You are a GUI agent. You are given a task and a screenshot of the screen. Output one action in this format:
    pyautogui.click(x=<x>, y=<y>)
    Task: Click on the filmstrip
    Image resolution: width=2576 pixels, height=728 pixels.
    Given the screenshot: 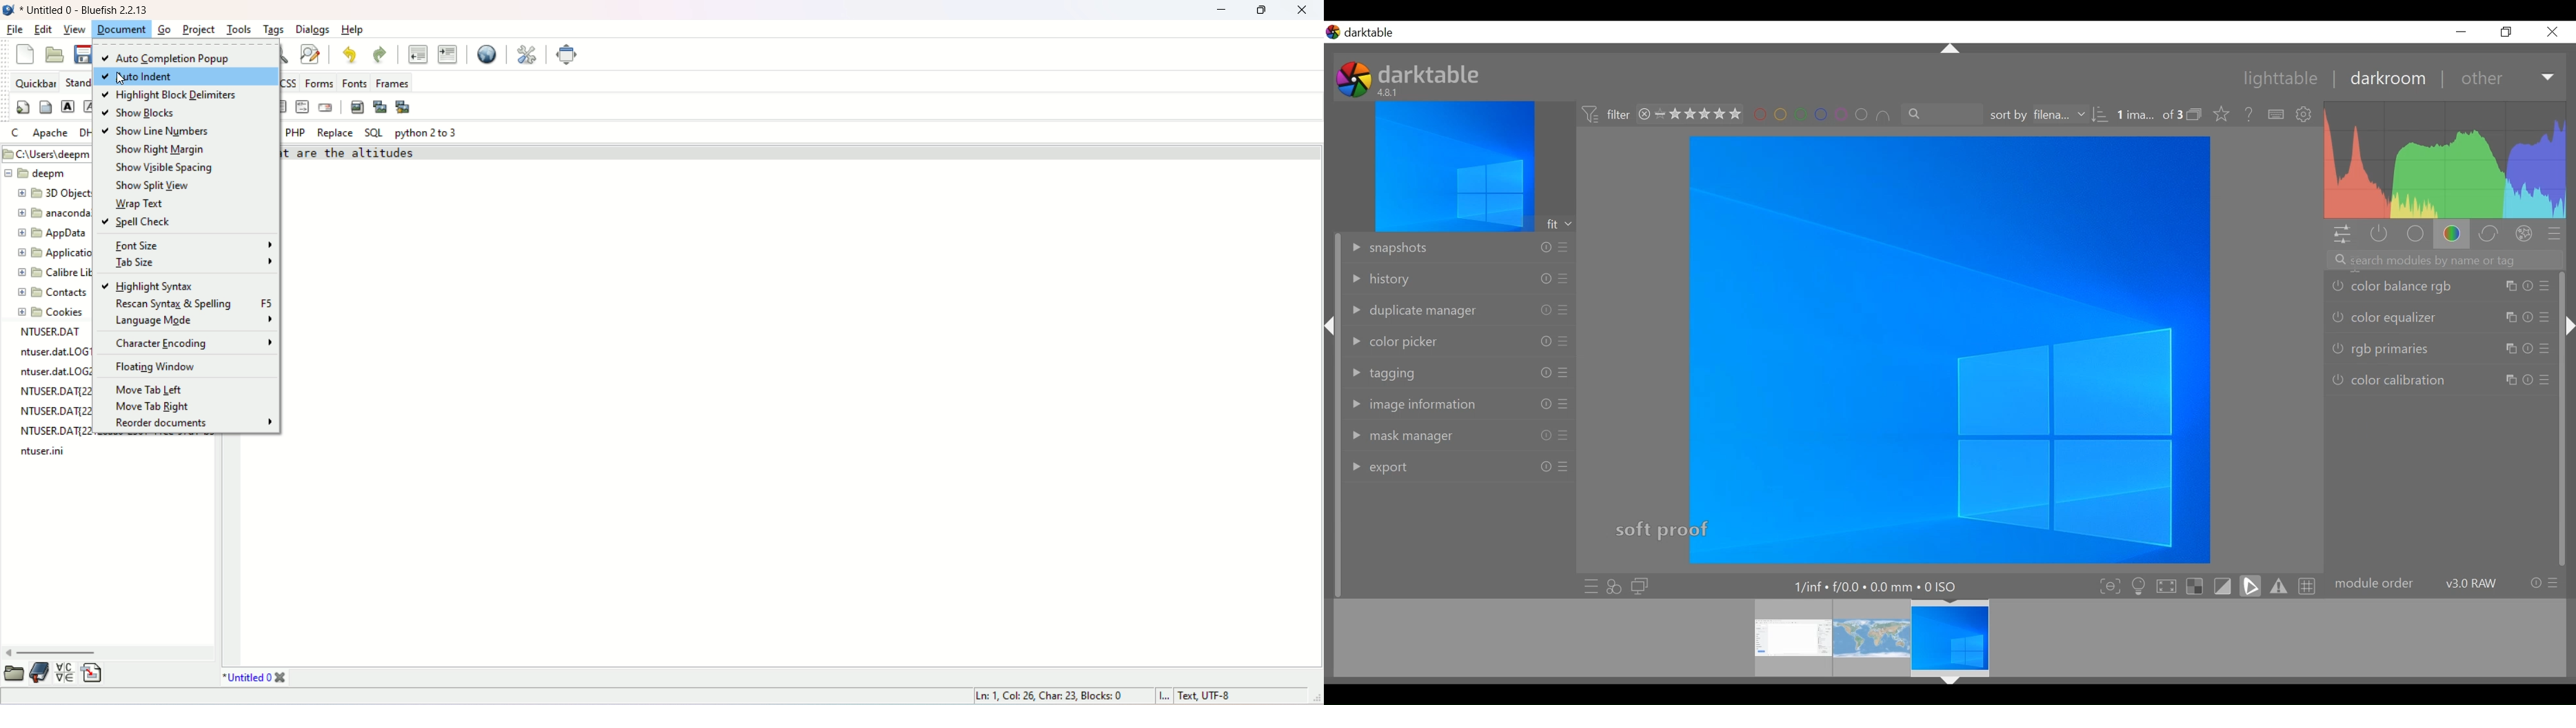 What is the action you would take?
    pyautogui.click(x=1946, y=638)
    